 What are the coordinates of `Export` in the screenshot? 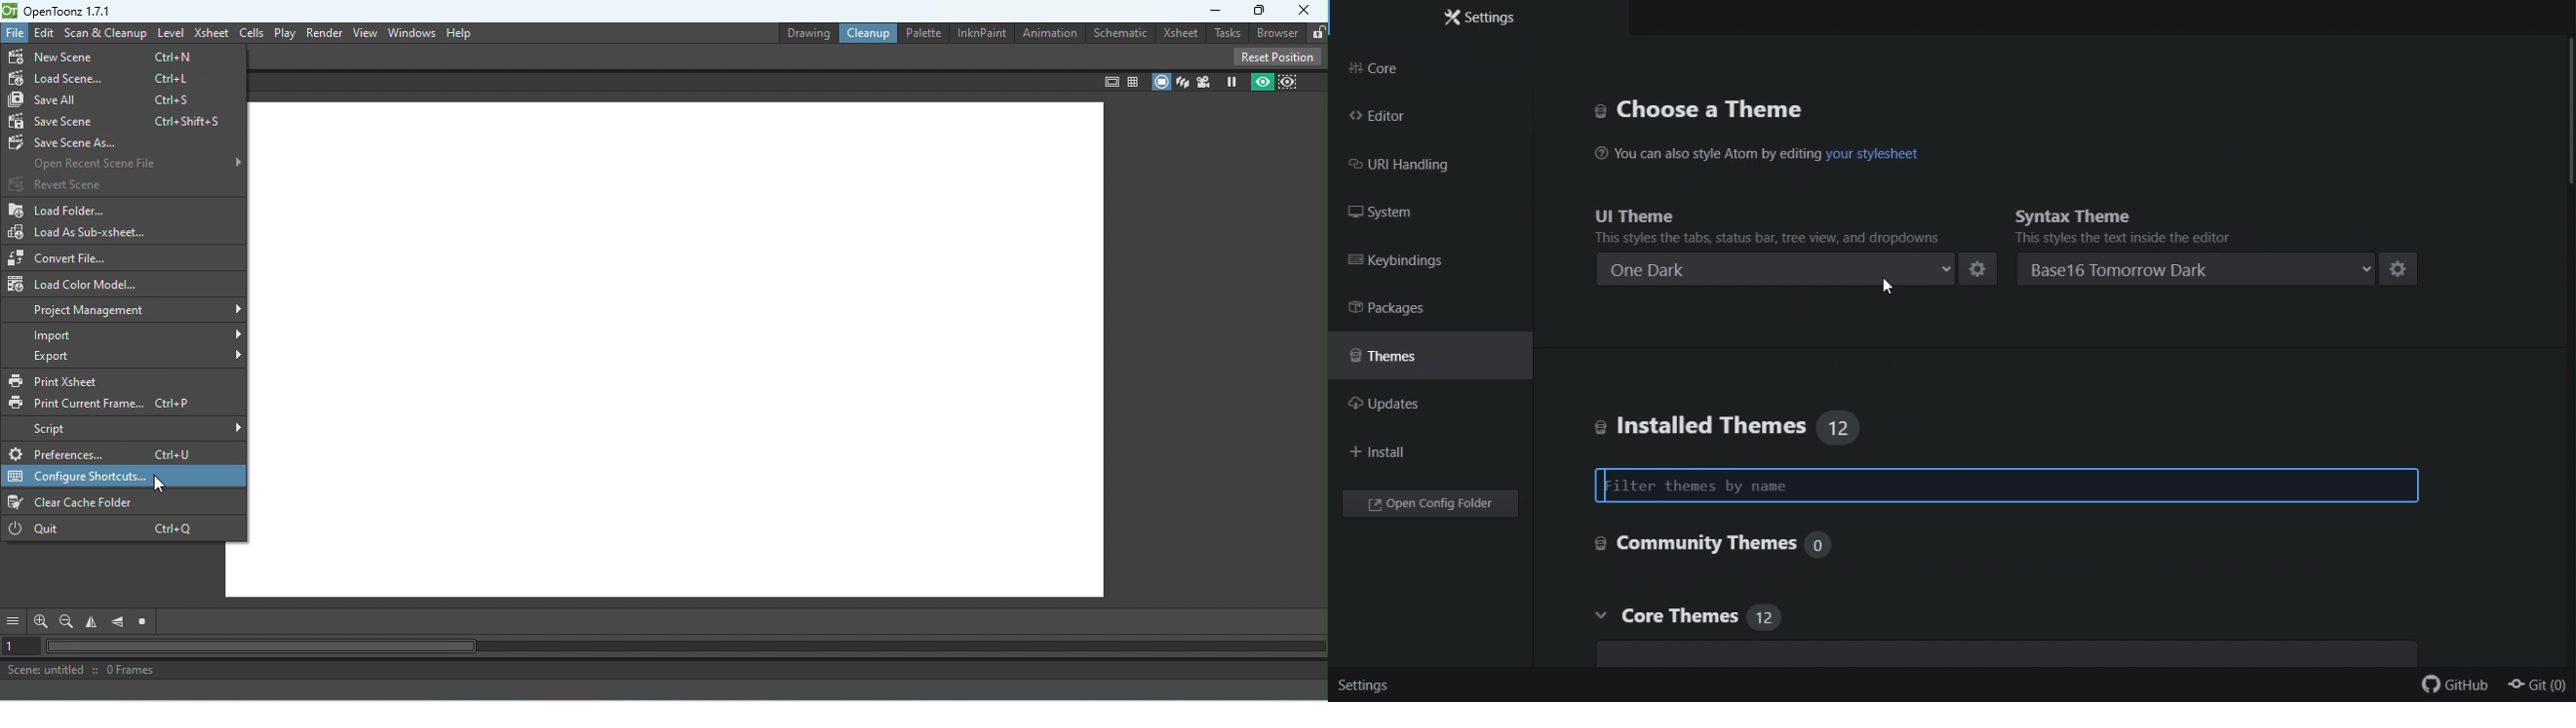 It's located at (135, 354).